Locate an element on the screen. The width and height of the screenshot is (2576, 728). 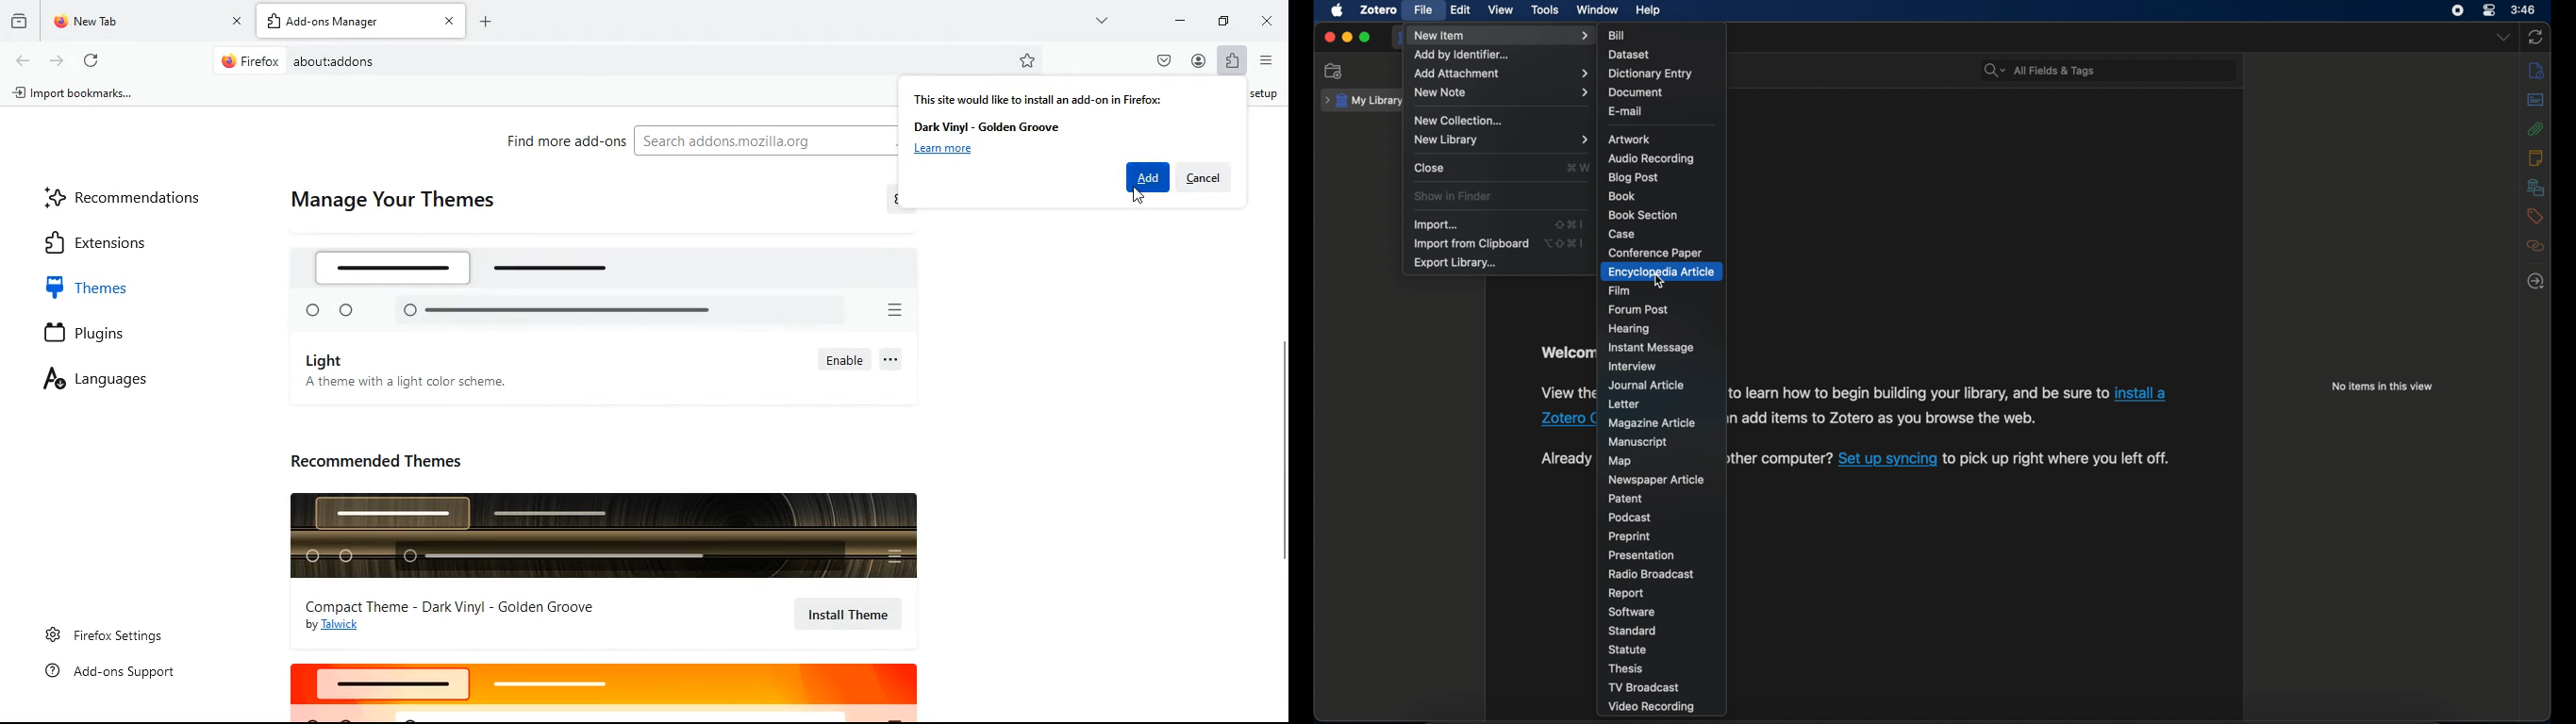
related is located at coordinates (2535, 246).